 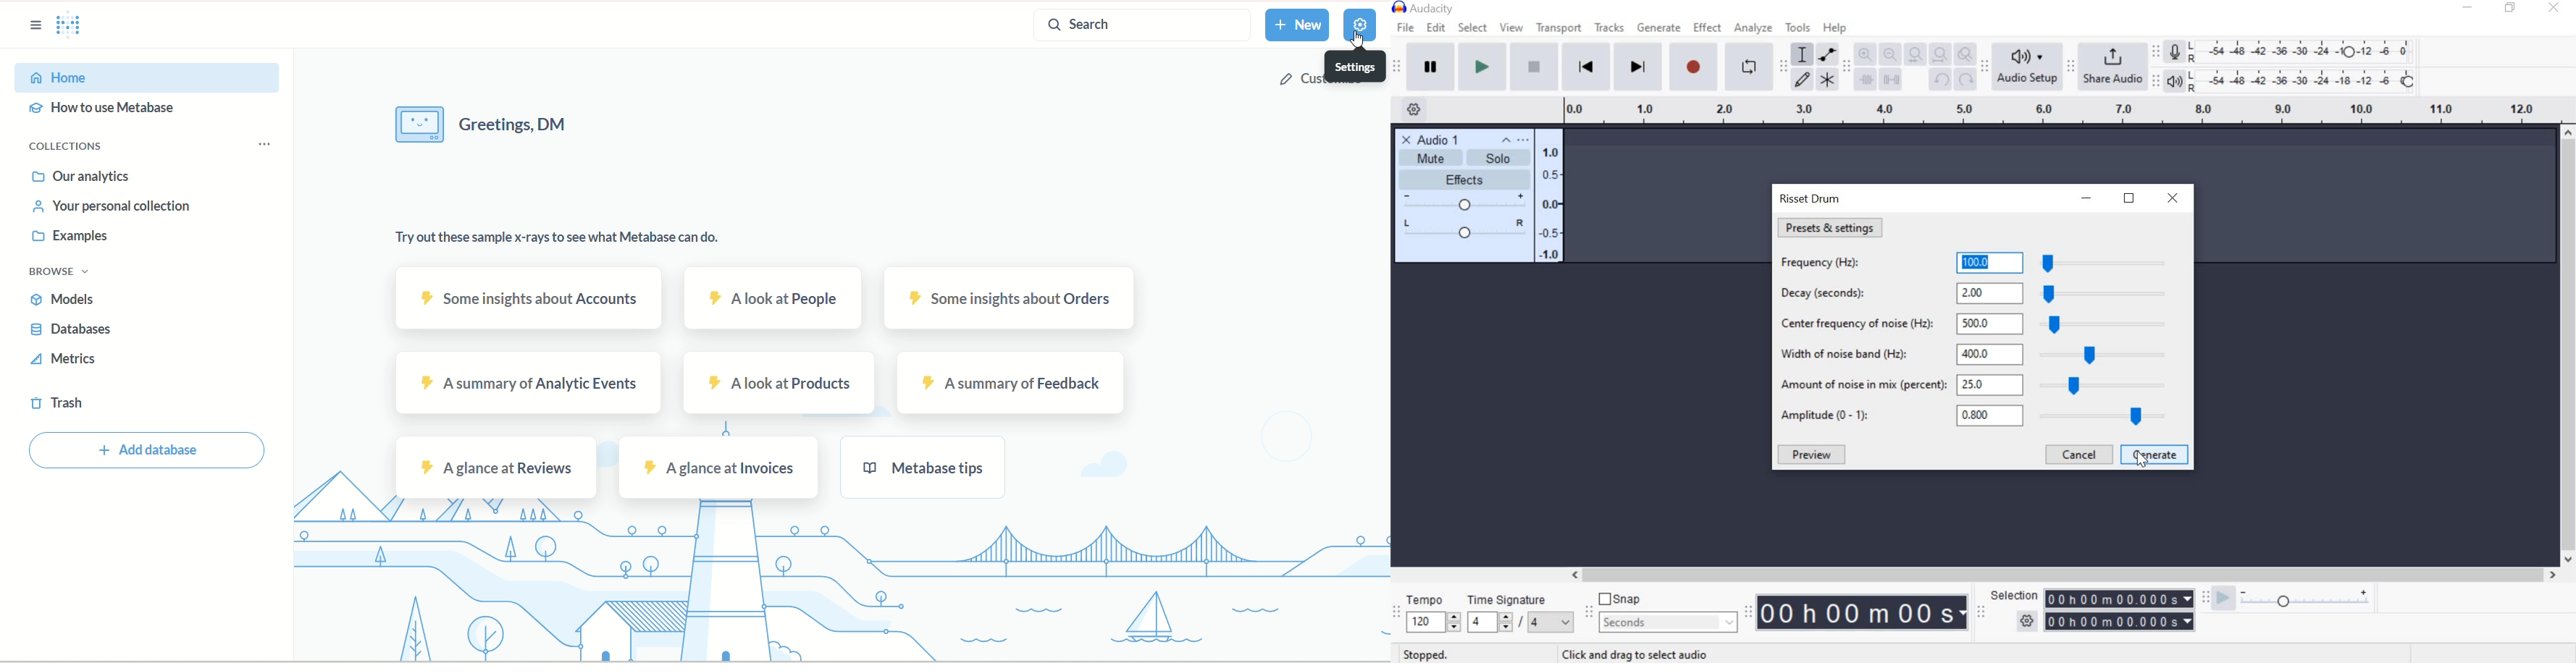 What do you see at coordinates (2027, 619) in the screenshot?
I see `selection option` at bounding box center [2027, 619].